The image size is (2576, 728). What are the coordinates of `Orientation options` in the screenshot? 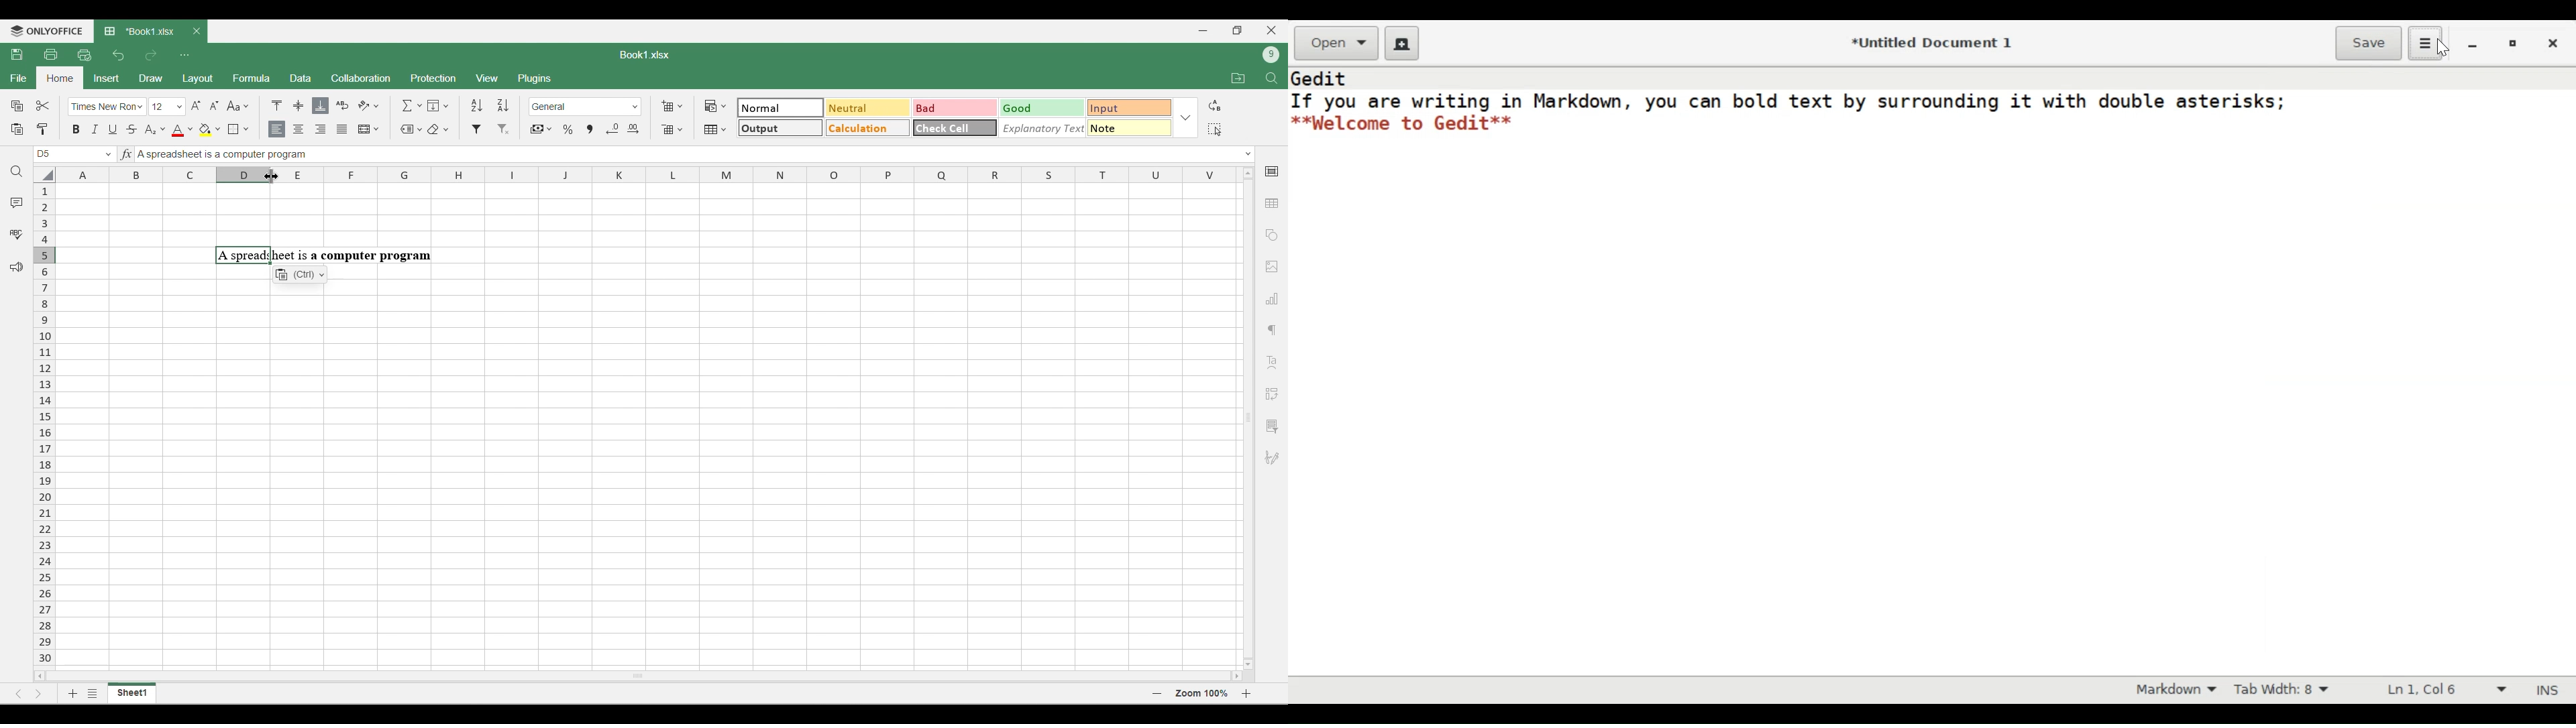 It's located at (369, 105).